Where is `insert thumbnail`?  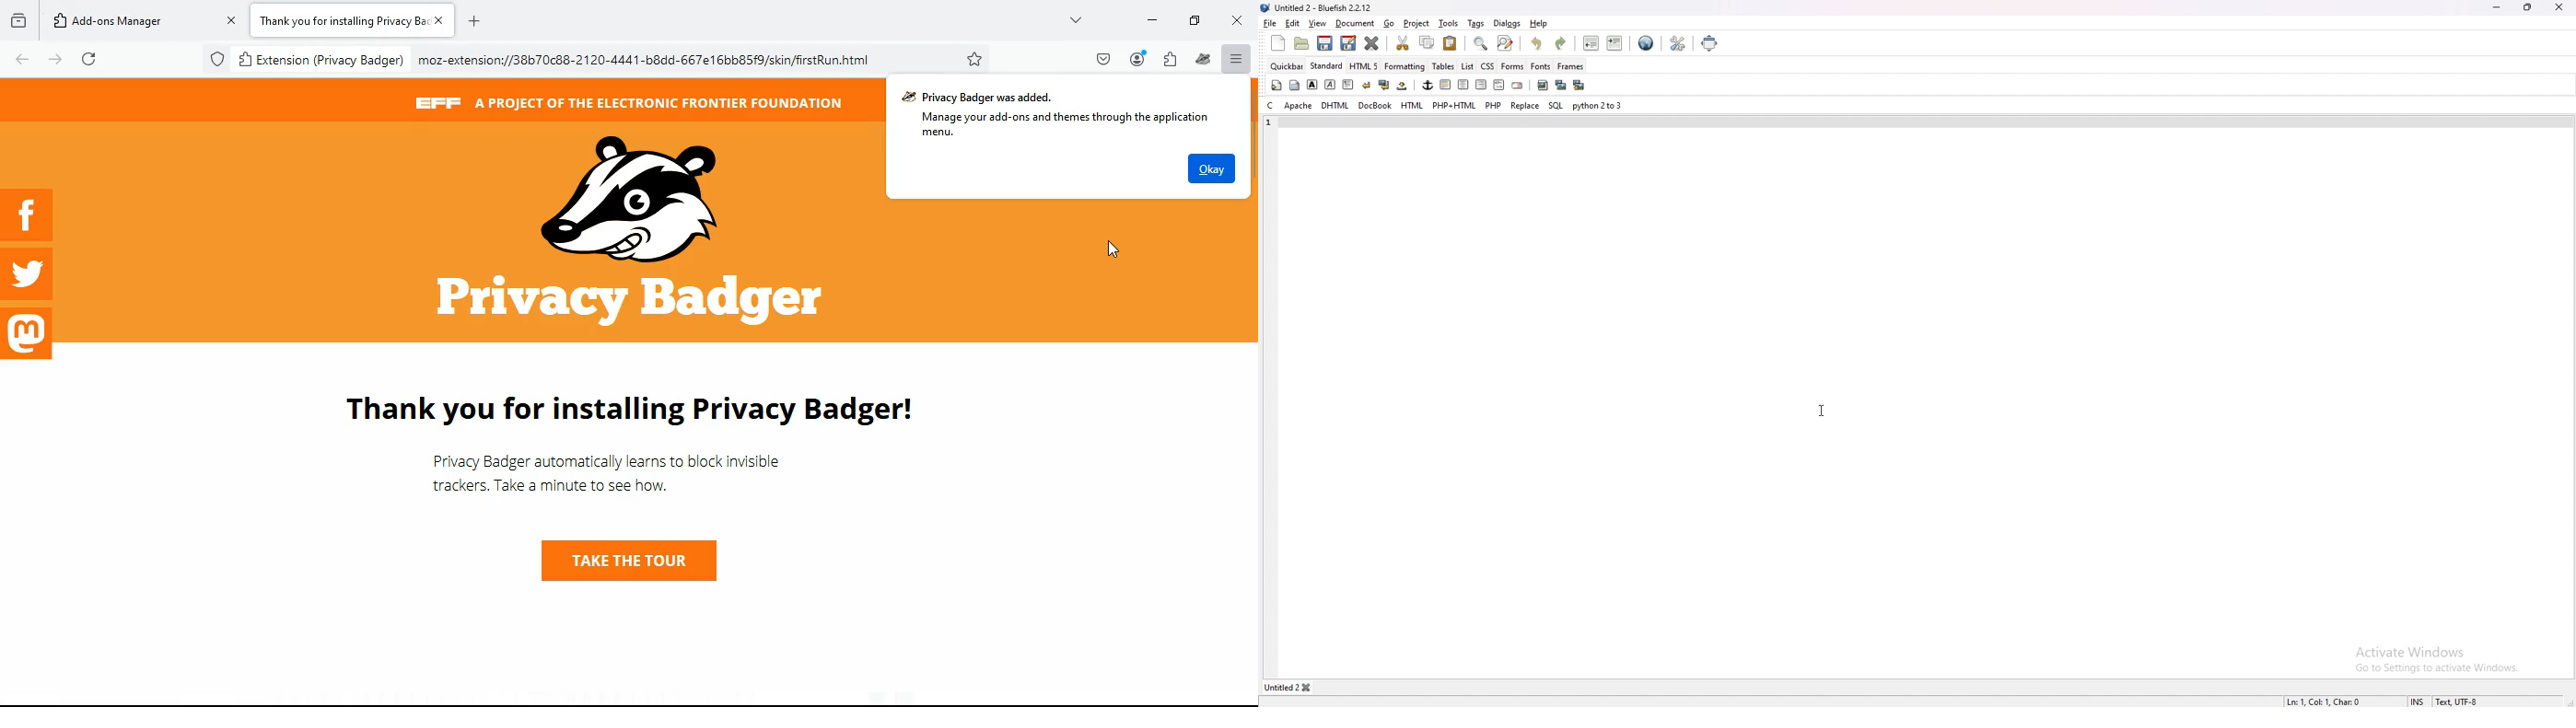 insert thumbnail is located at coordinates (1561, 85).